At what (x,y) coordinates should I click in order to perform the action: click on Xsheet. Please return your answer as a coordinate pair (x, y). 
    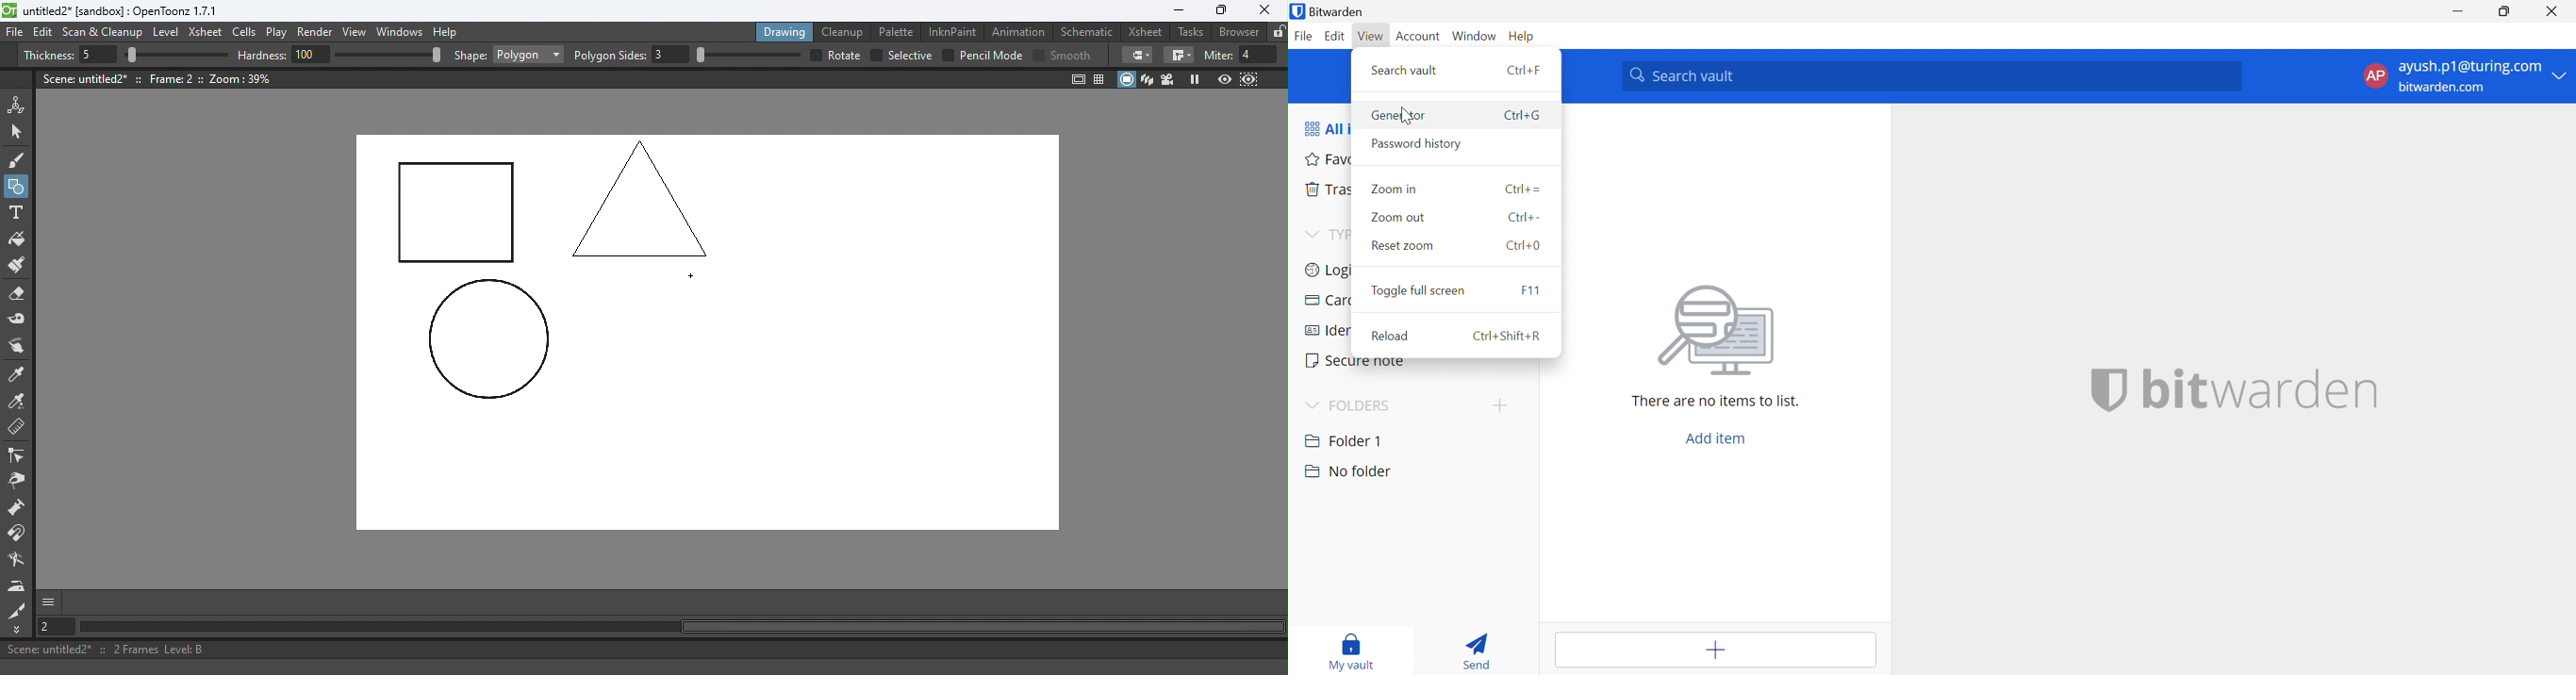
    Looking at the image, I should click on (1148, 31).